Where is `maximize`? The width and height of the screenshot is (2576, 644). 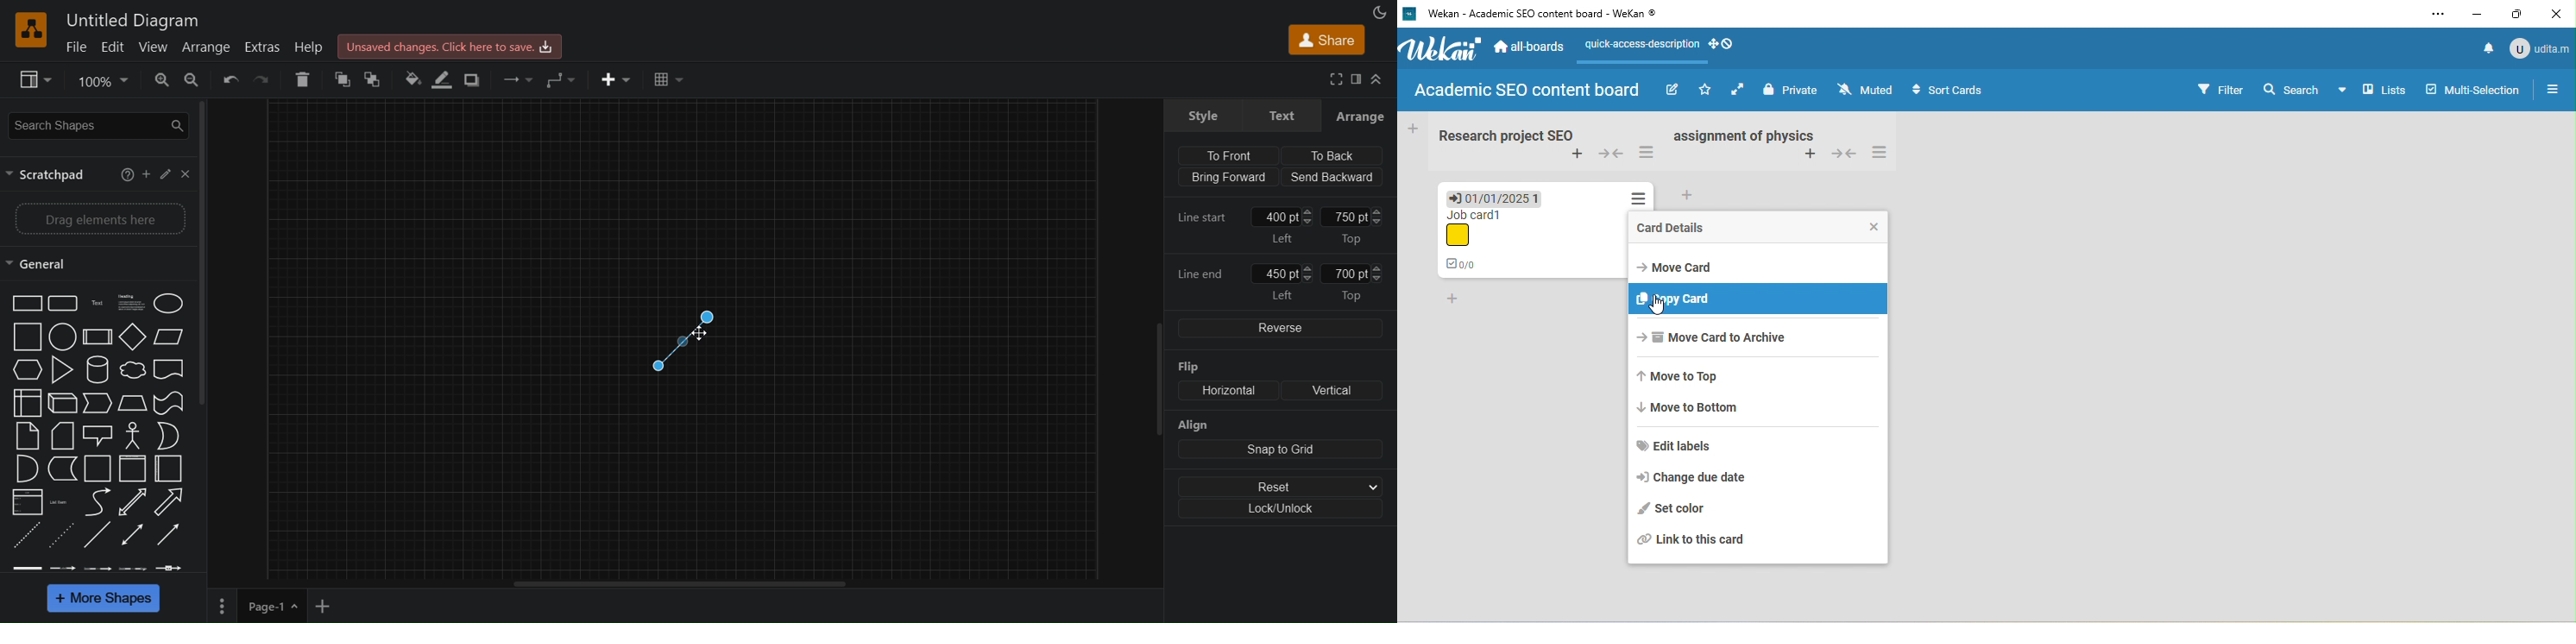
maximize is located at coordinates (2518, 14).